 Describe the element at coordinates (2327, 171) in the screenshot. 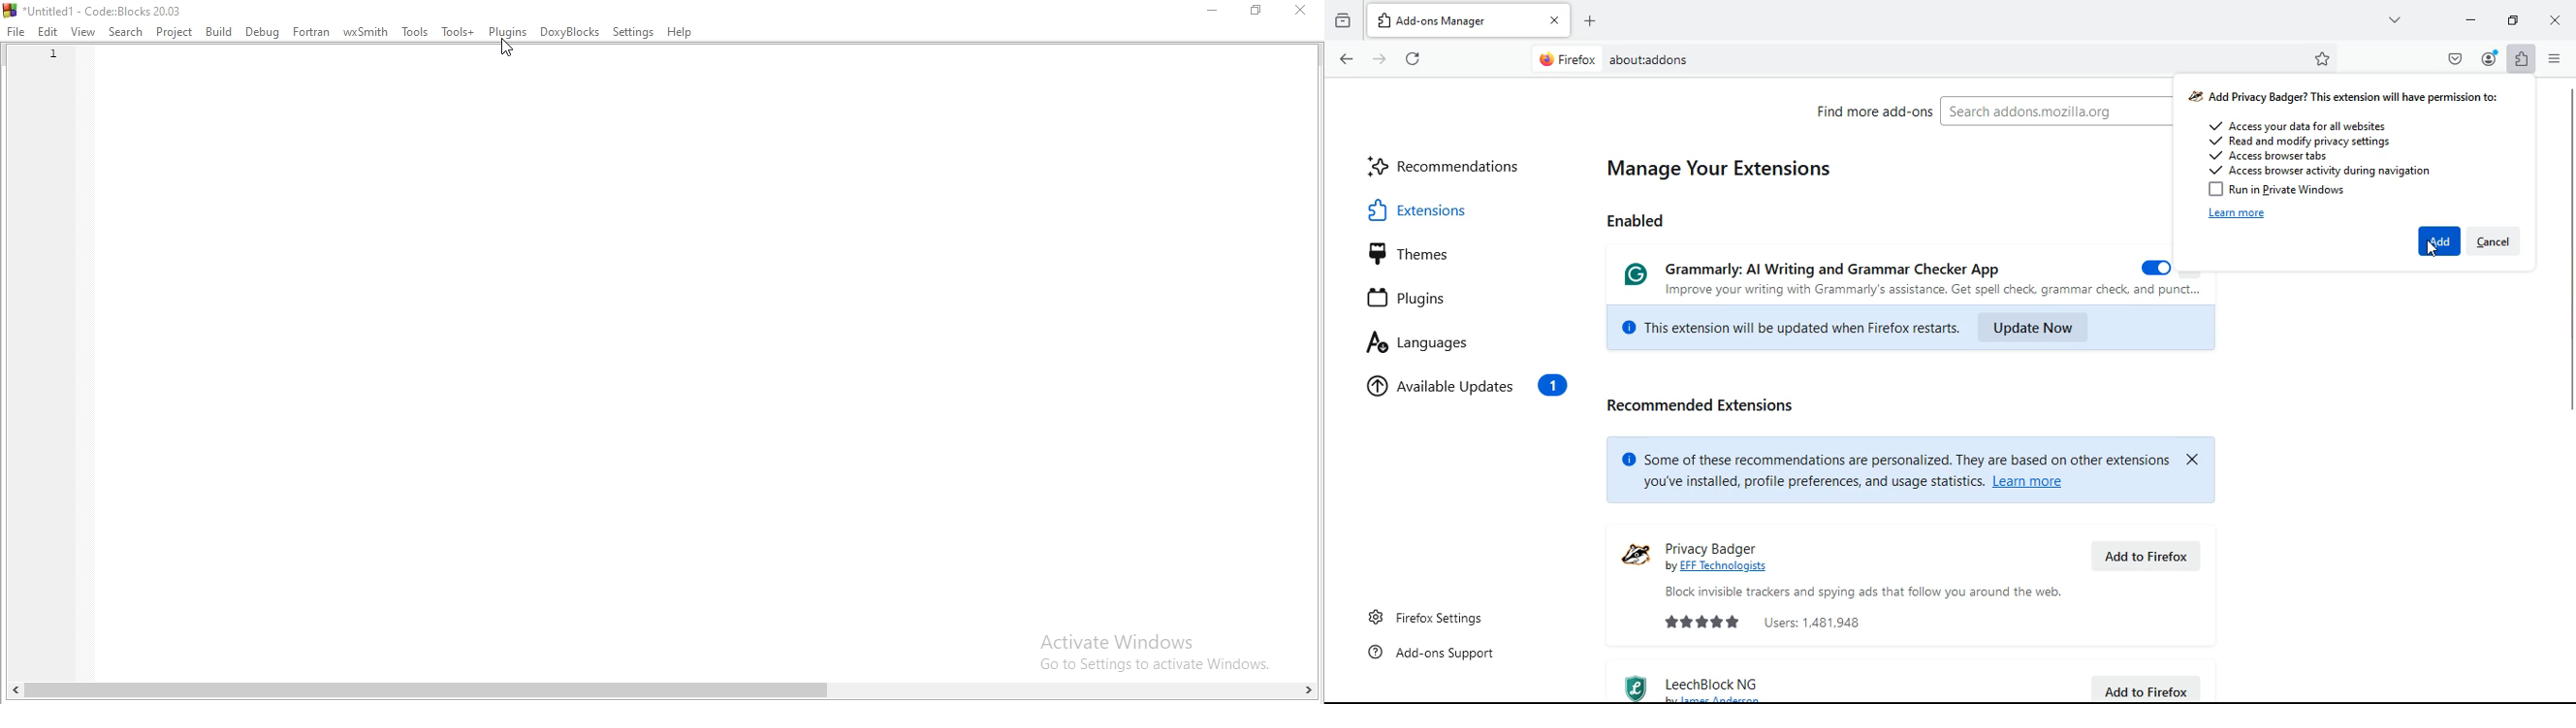

I see `Access browser activity during navigation` at that location.